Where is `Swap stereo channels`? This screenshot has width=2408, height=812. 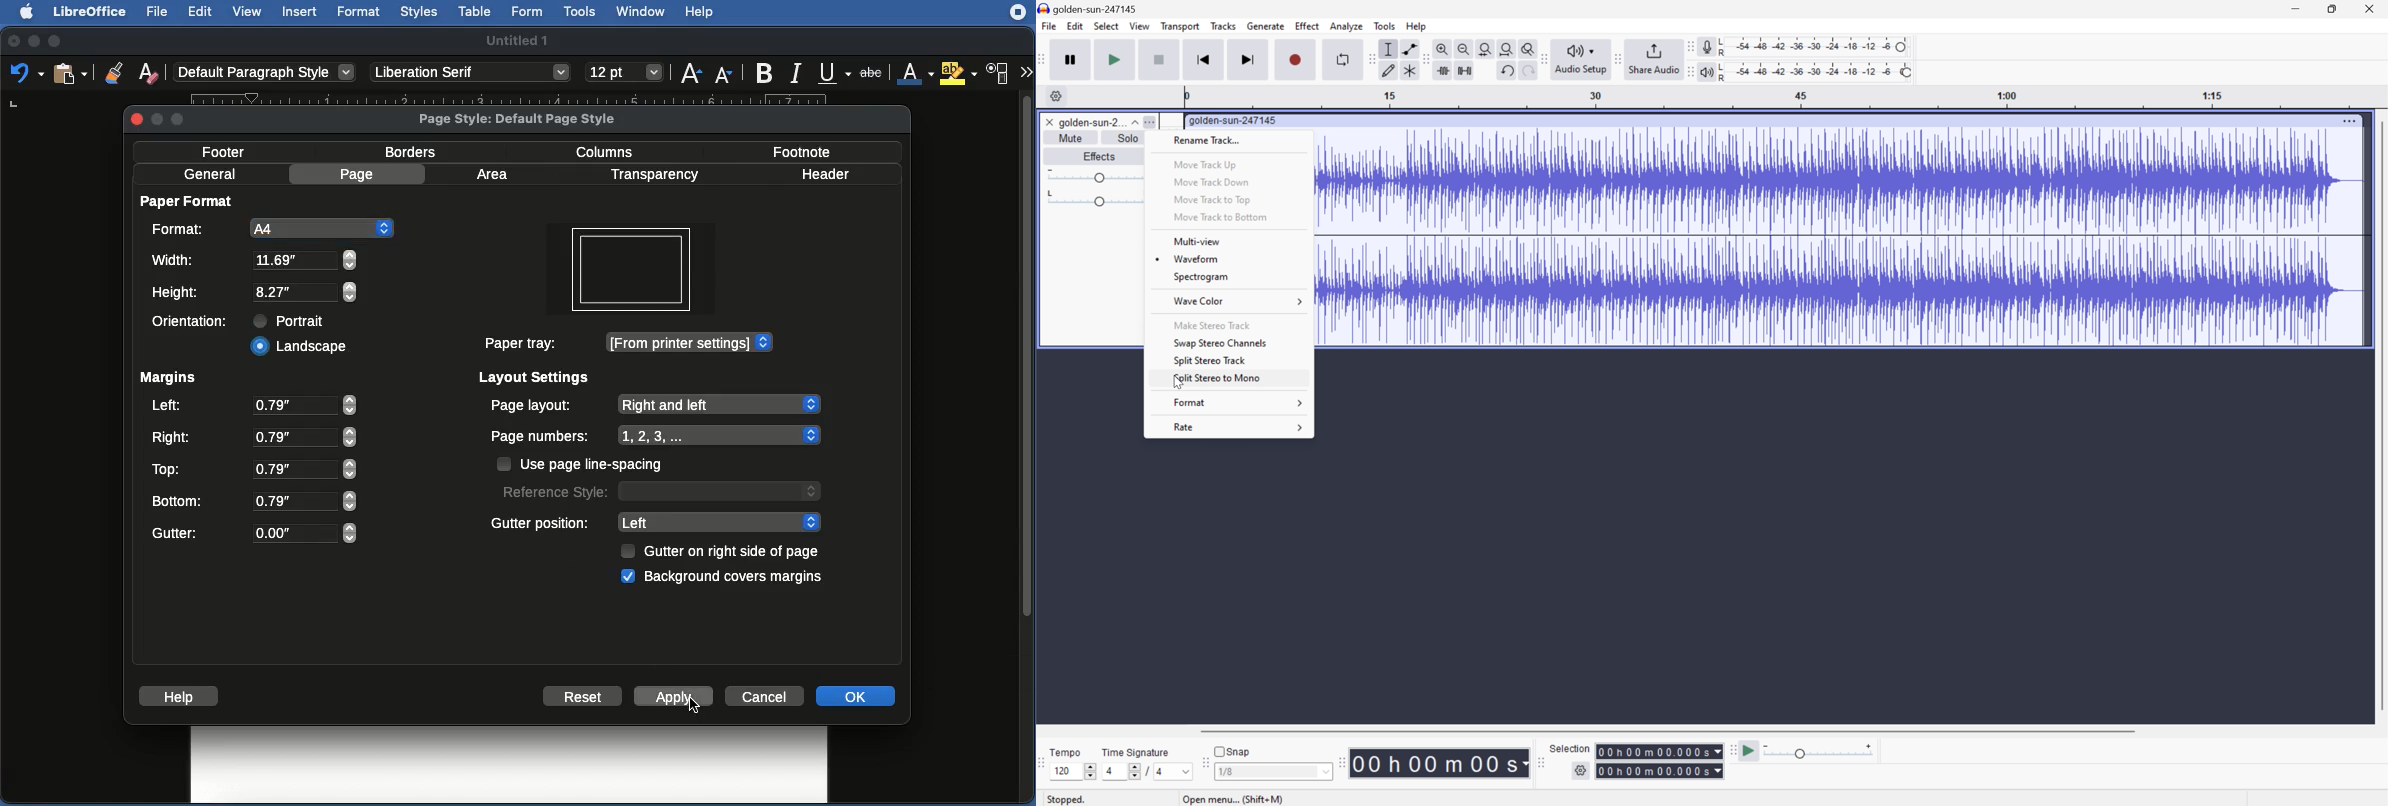 Swap stereo channels is located at coordinates (1219, 343).